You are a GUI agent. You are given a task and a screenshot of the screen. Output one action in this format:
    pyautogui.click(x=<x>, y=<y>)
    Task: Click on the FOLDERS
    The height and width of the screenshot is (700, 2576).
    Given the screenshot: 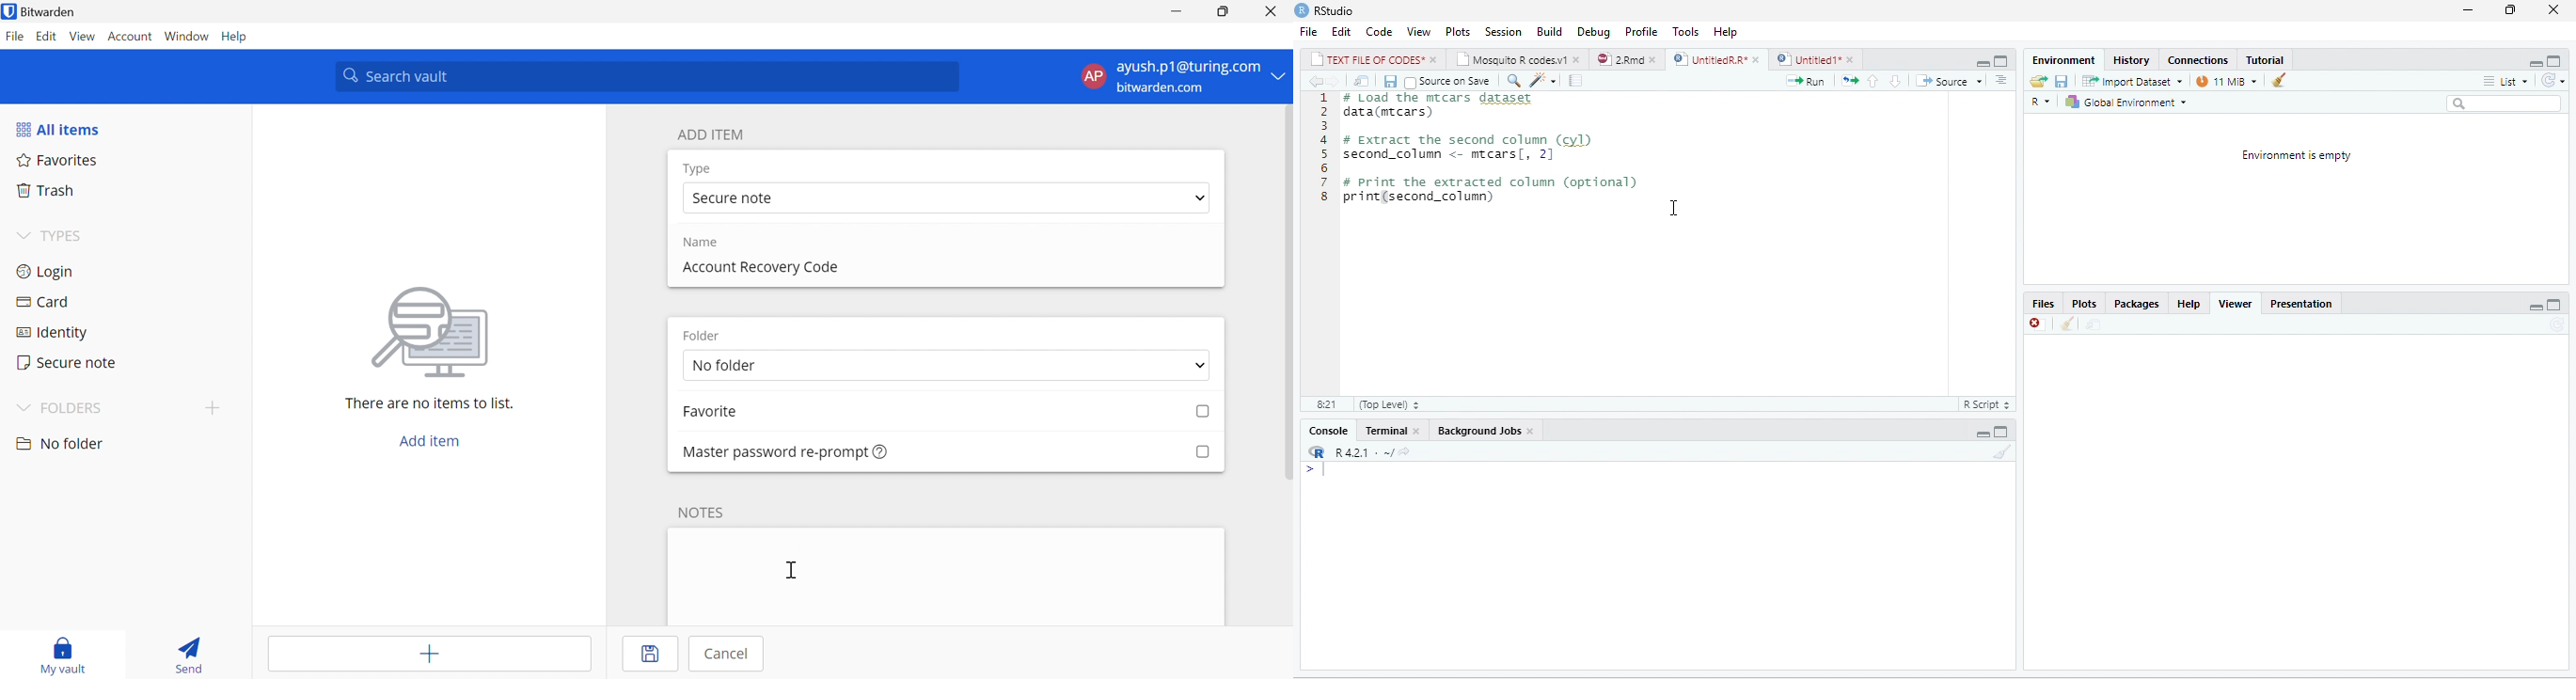 What is the action you would take?
    pyautogui.click(x=76, y=408)
    